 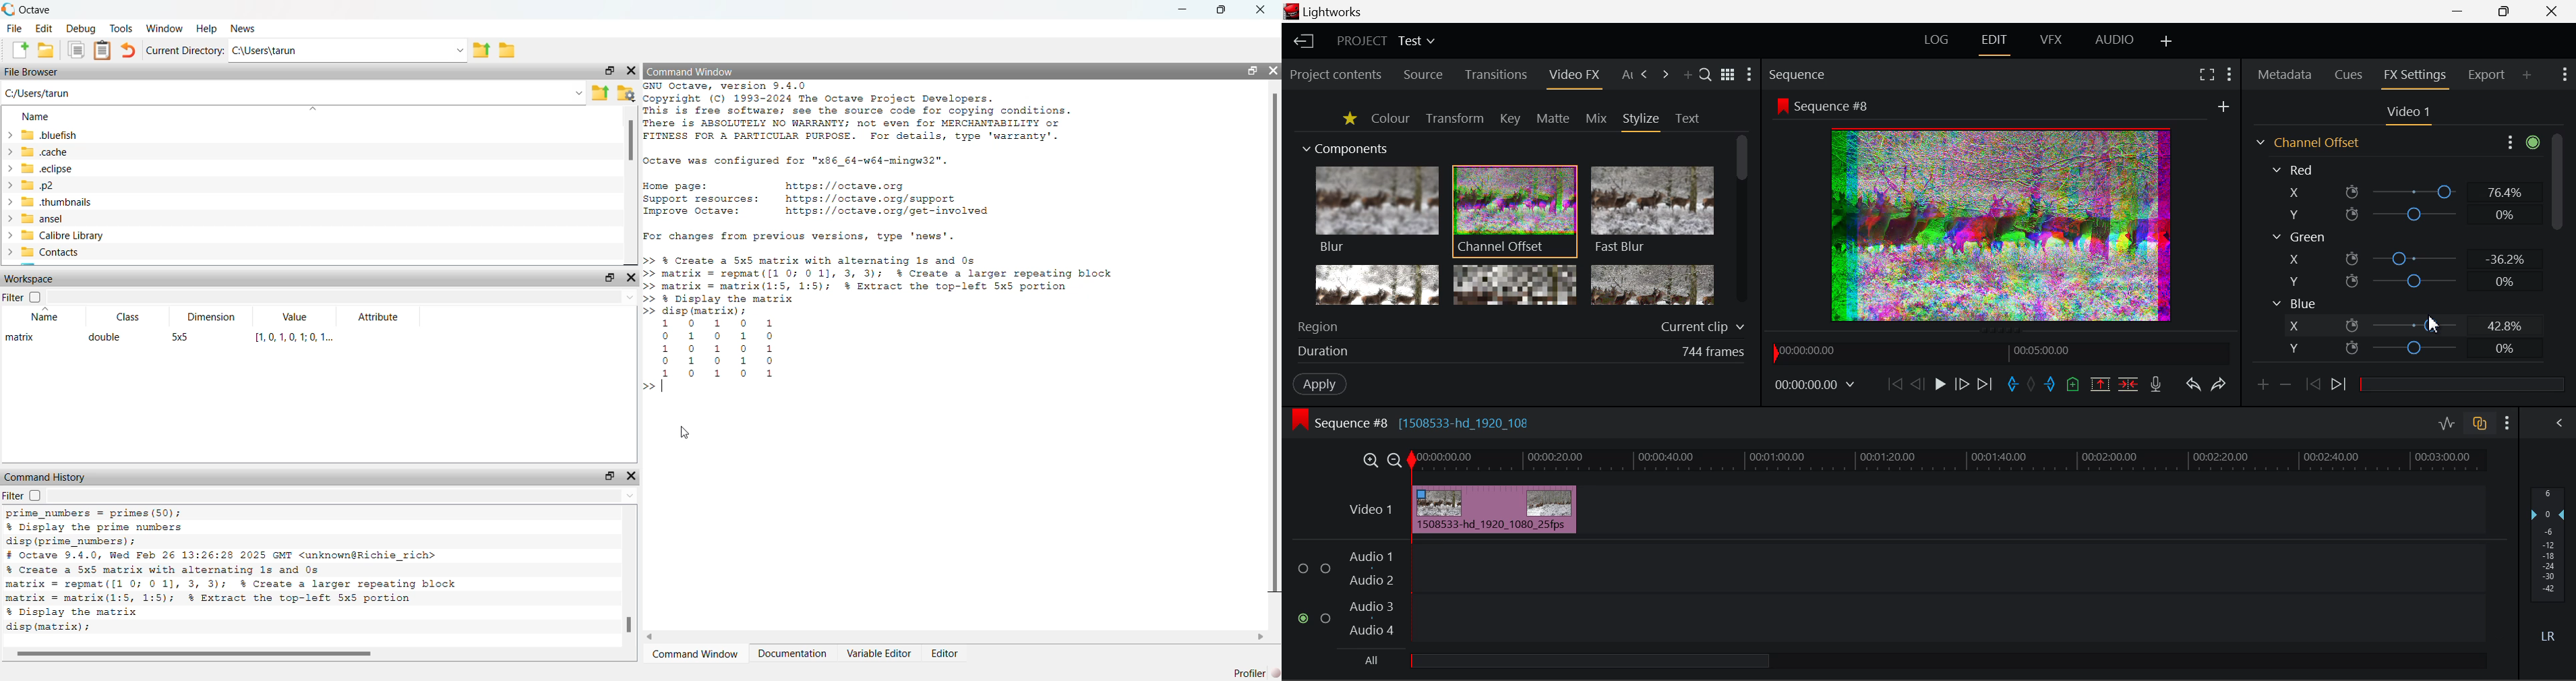 What do you see at coordinates (2013, 385) in the screenshot?
I see `Mark In` at bounding box center [2013, 385].